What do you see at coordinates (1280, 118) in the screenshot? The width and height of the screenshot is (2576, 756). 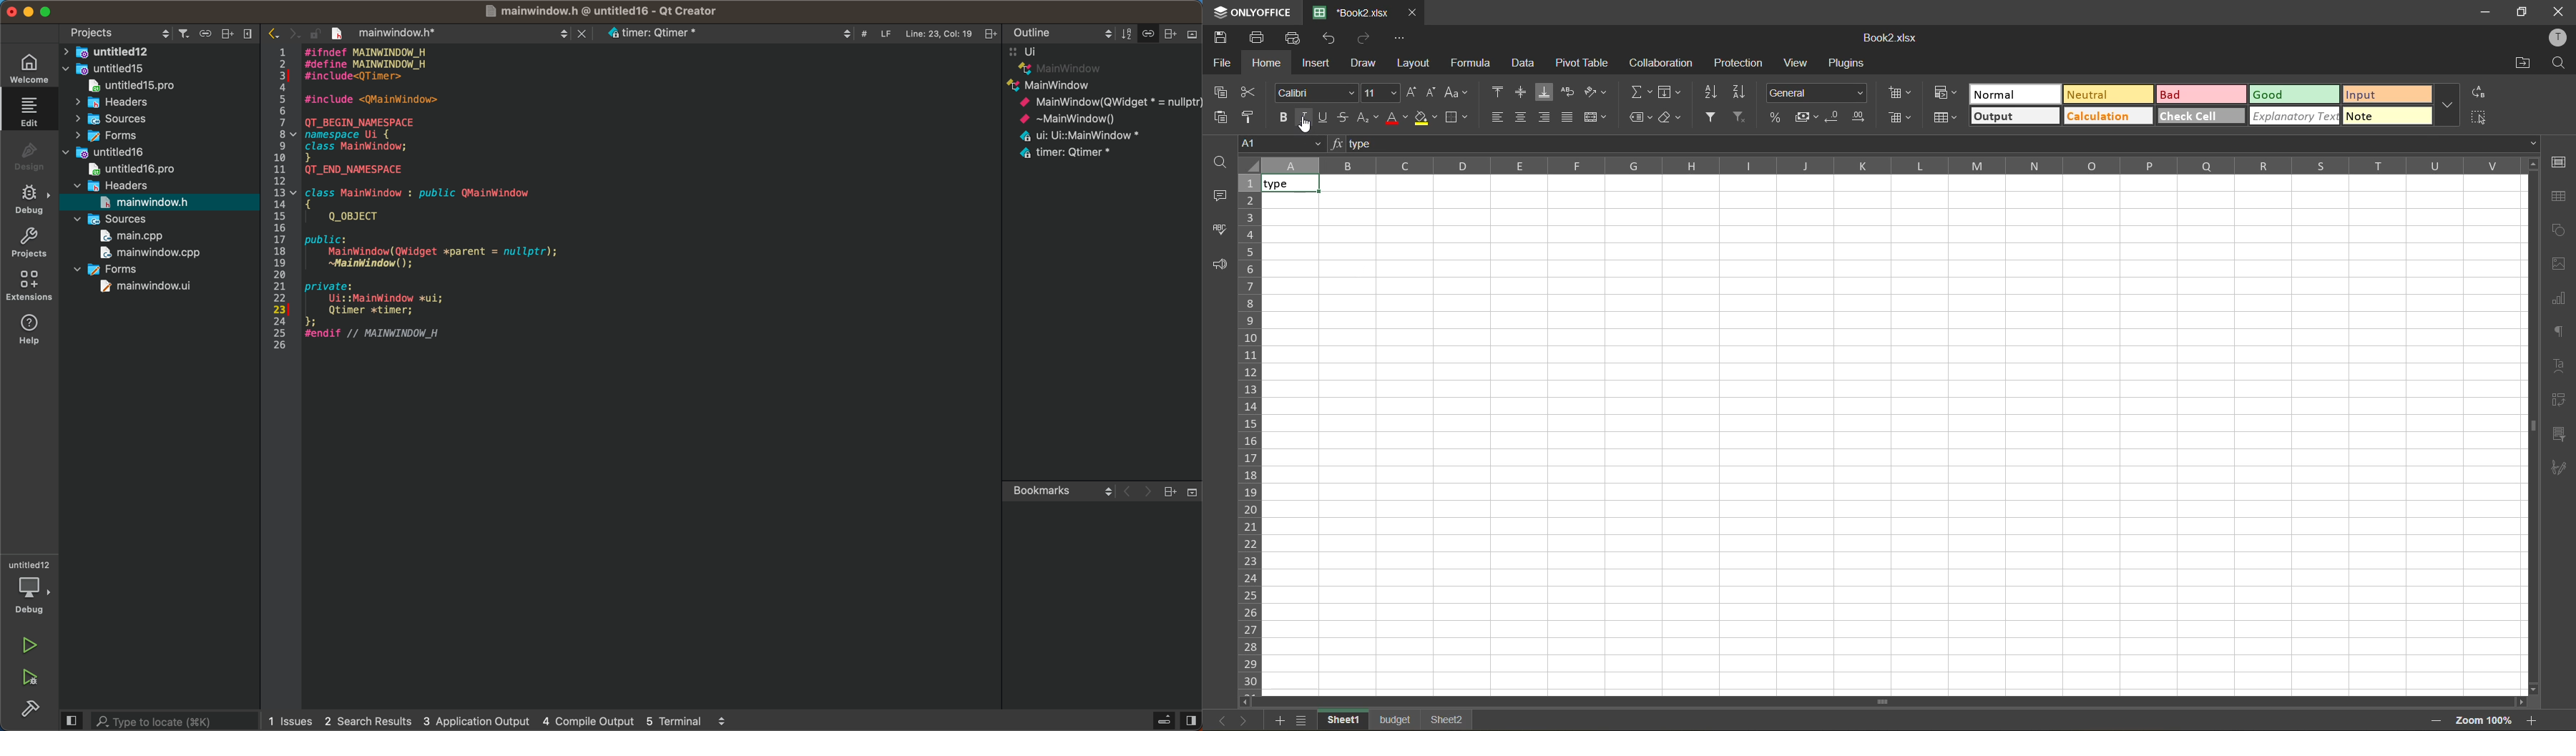 I see `bold` at bounding box center [1280, 118].